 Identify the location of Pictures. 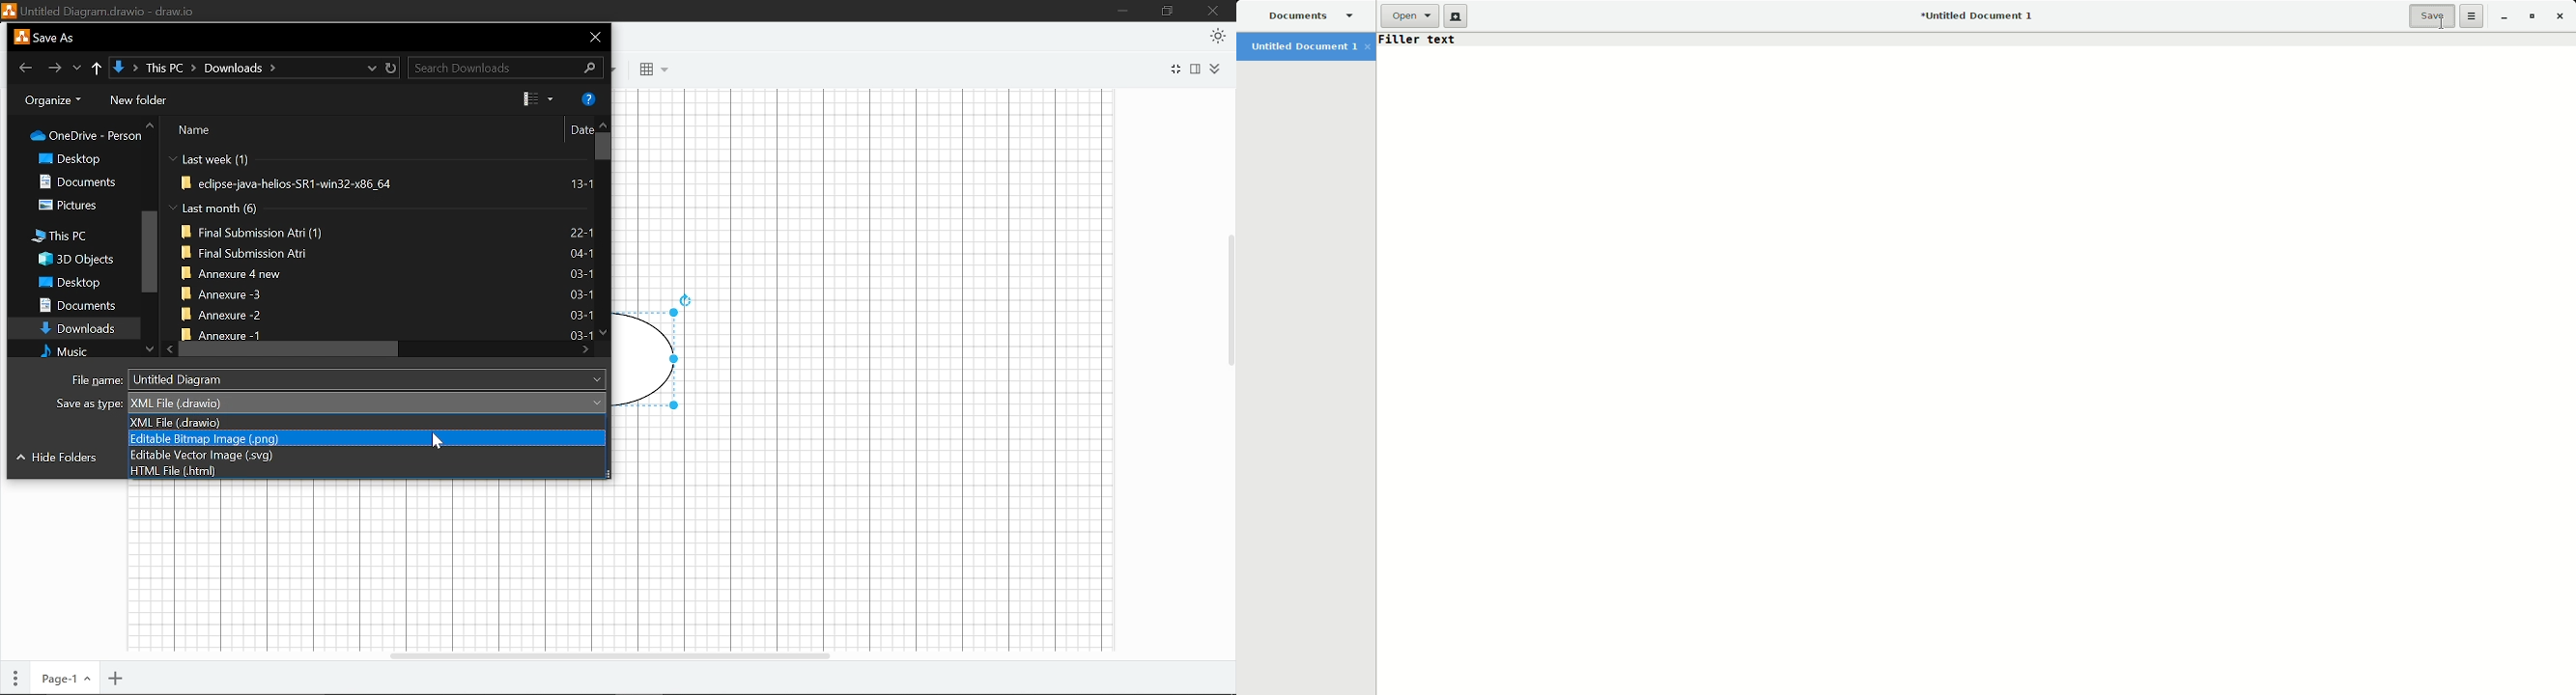
(73, 206).